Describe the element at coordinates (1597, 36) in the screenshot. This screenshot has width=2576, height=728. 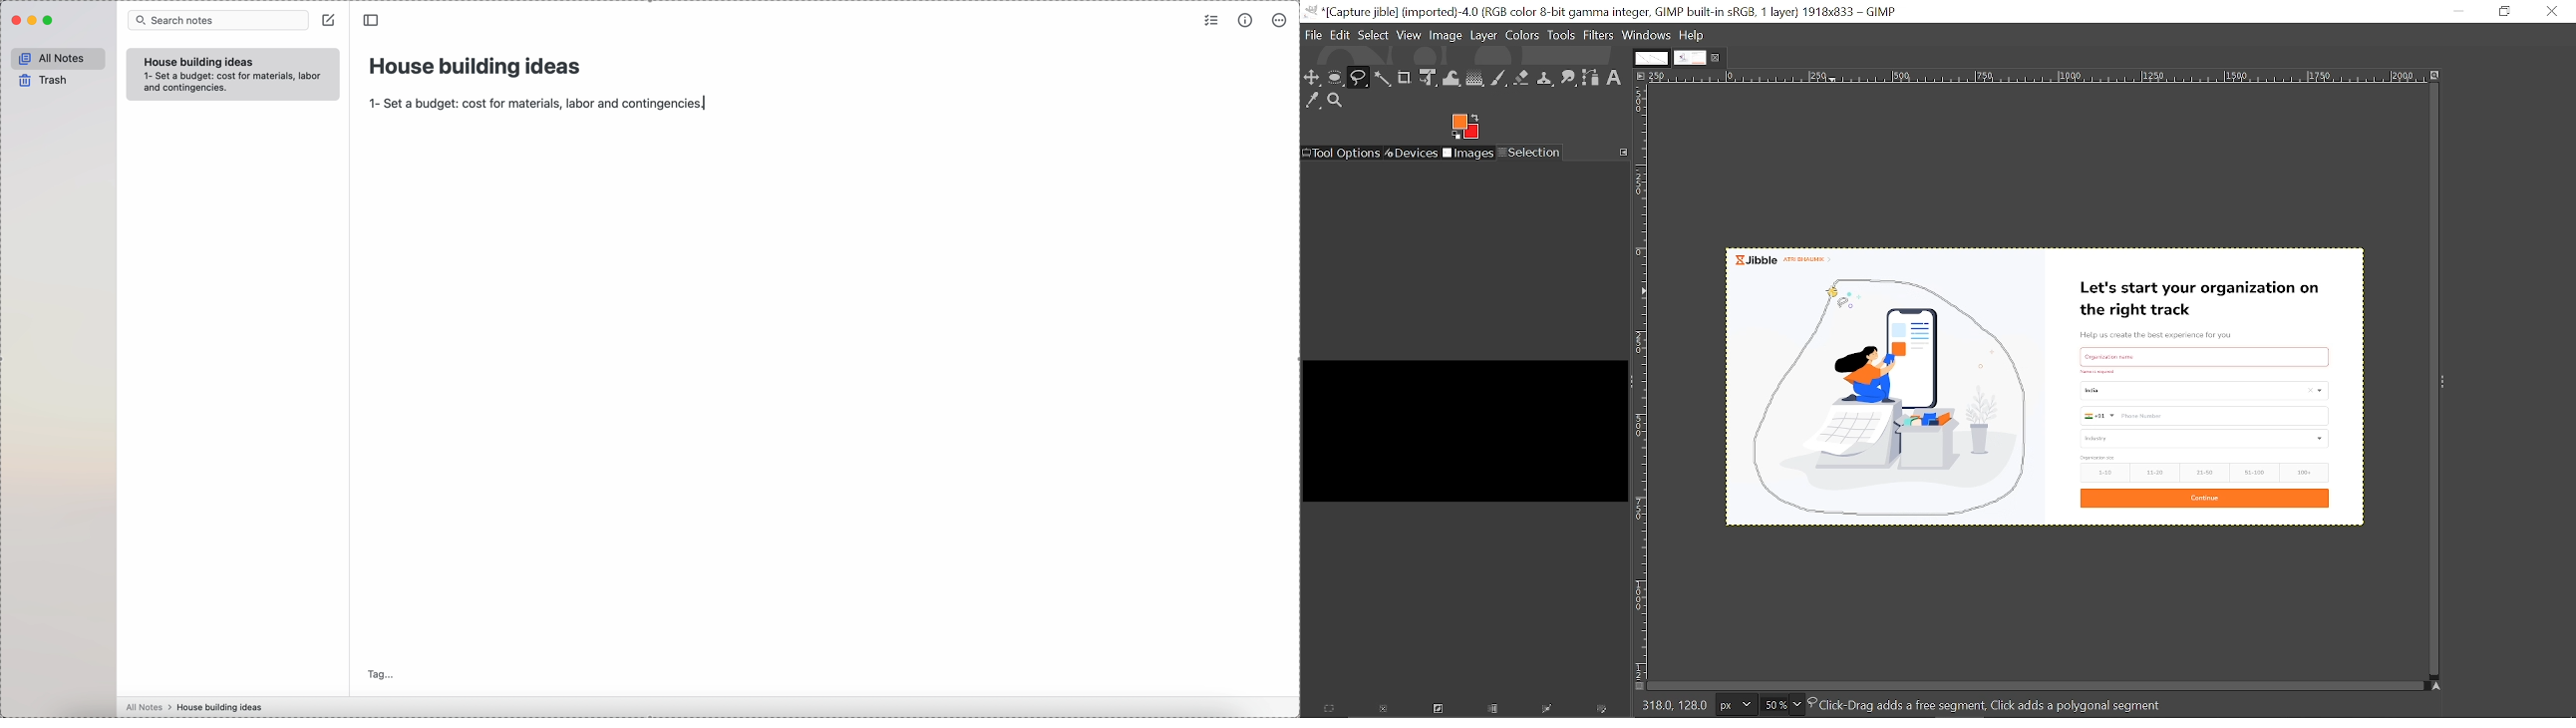
I see `Filters` at that location.